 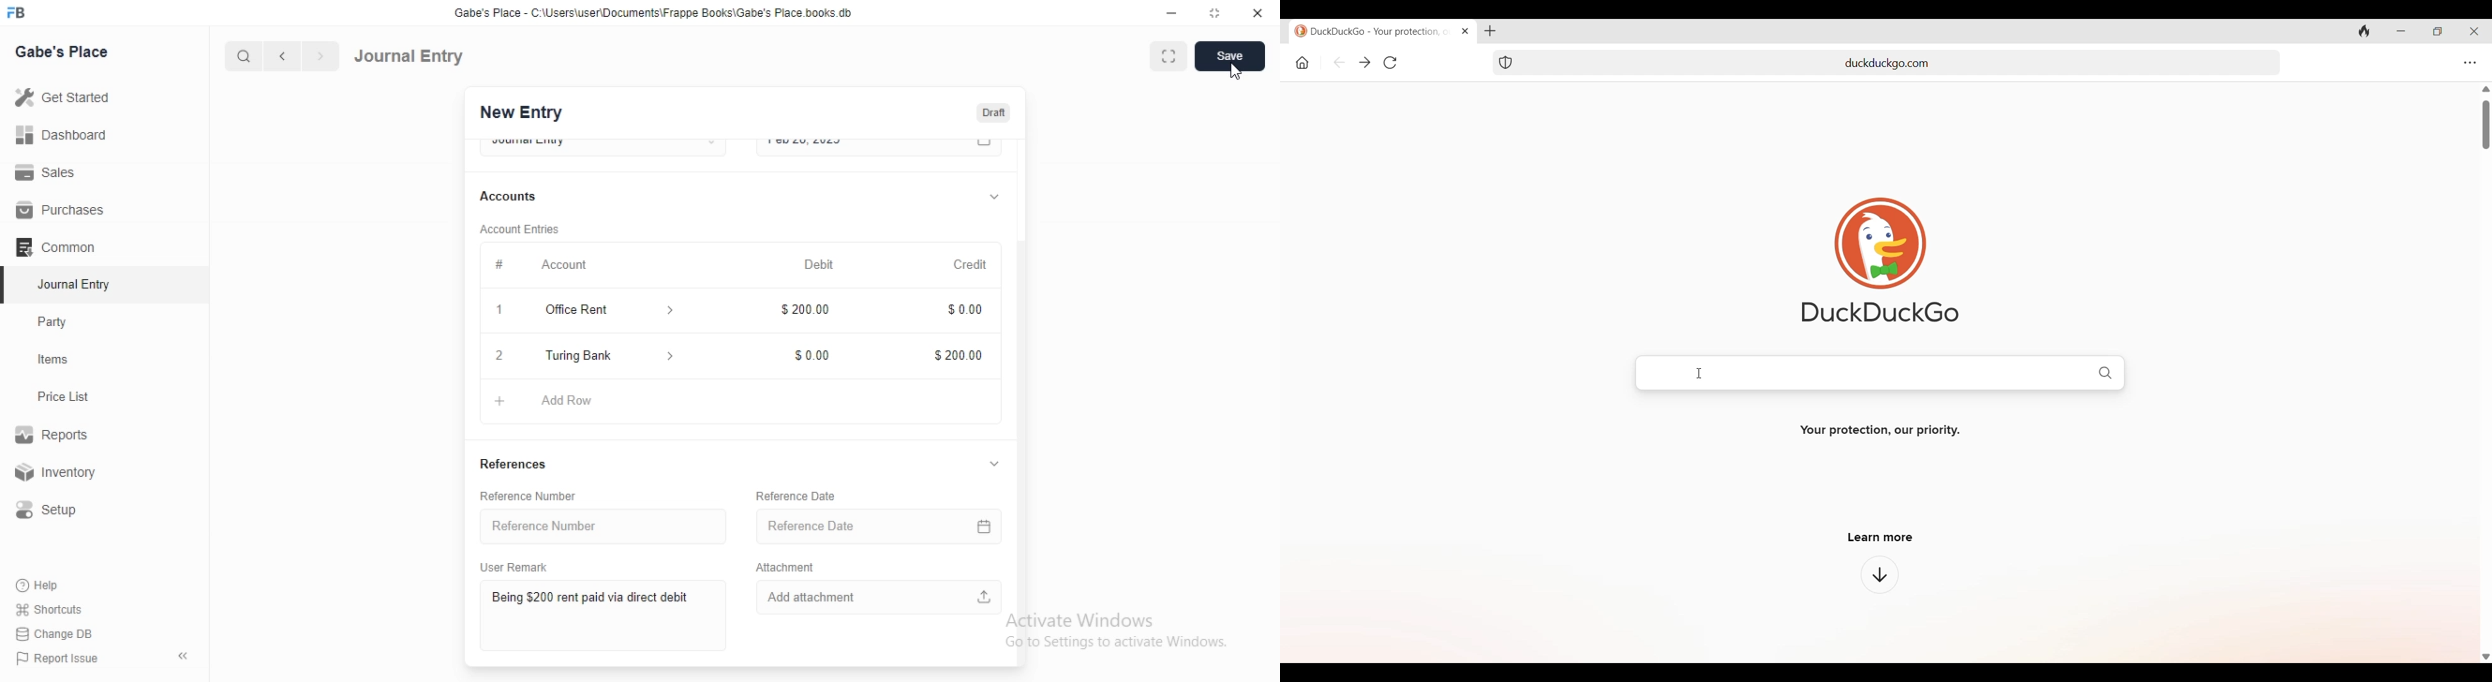 What do you see at coordinates (62, 397) in the screenshot?
I see `Price List` at bounding box center [62, 397].